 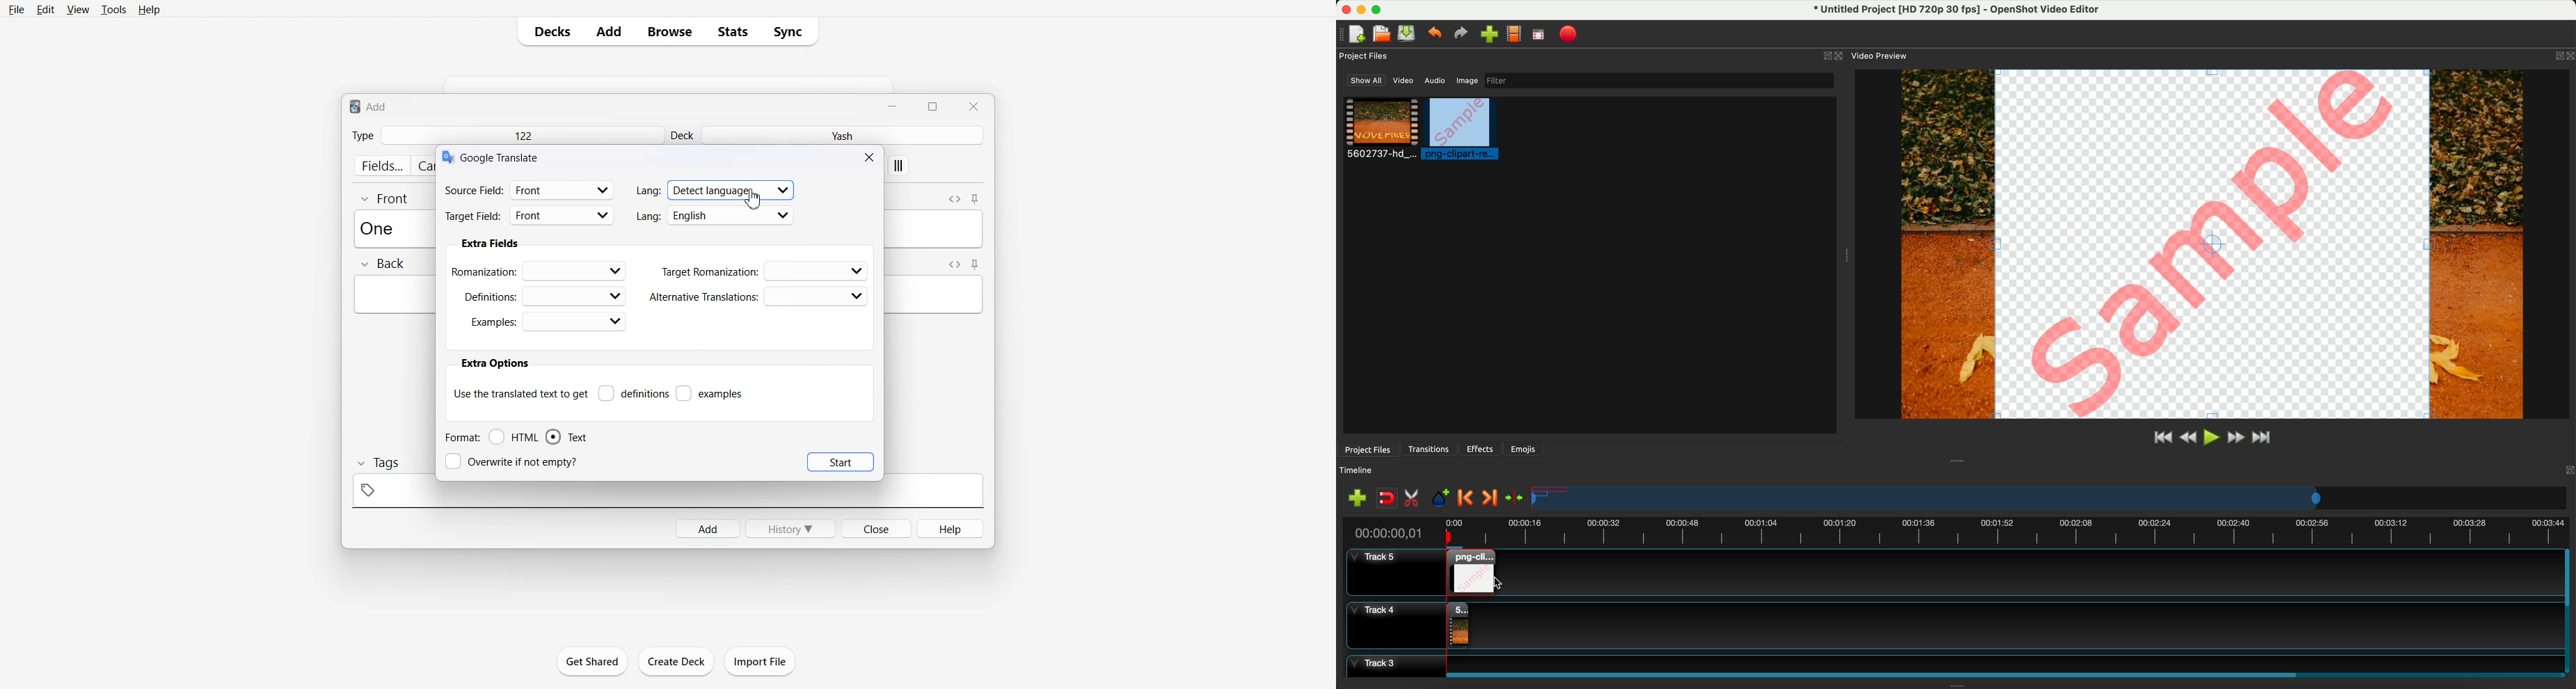 What do you see at coordinates (684, 135) in the screenshot?
I see `Deck` at bounding box center [684, 135].